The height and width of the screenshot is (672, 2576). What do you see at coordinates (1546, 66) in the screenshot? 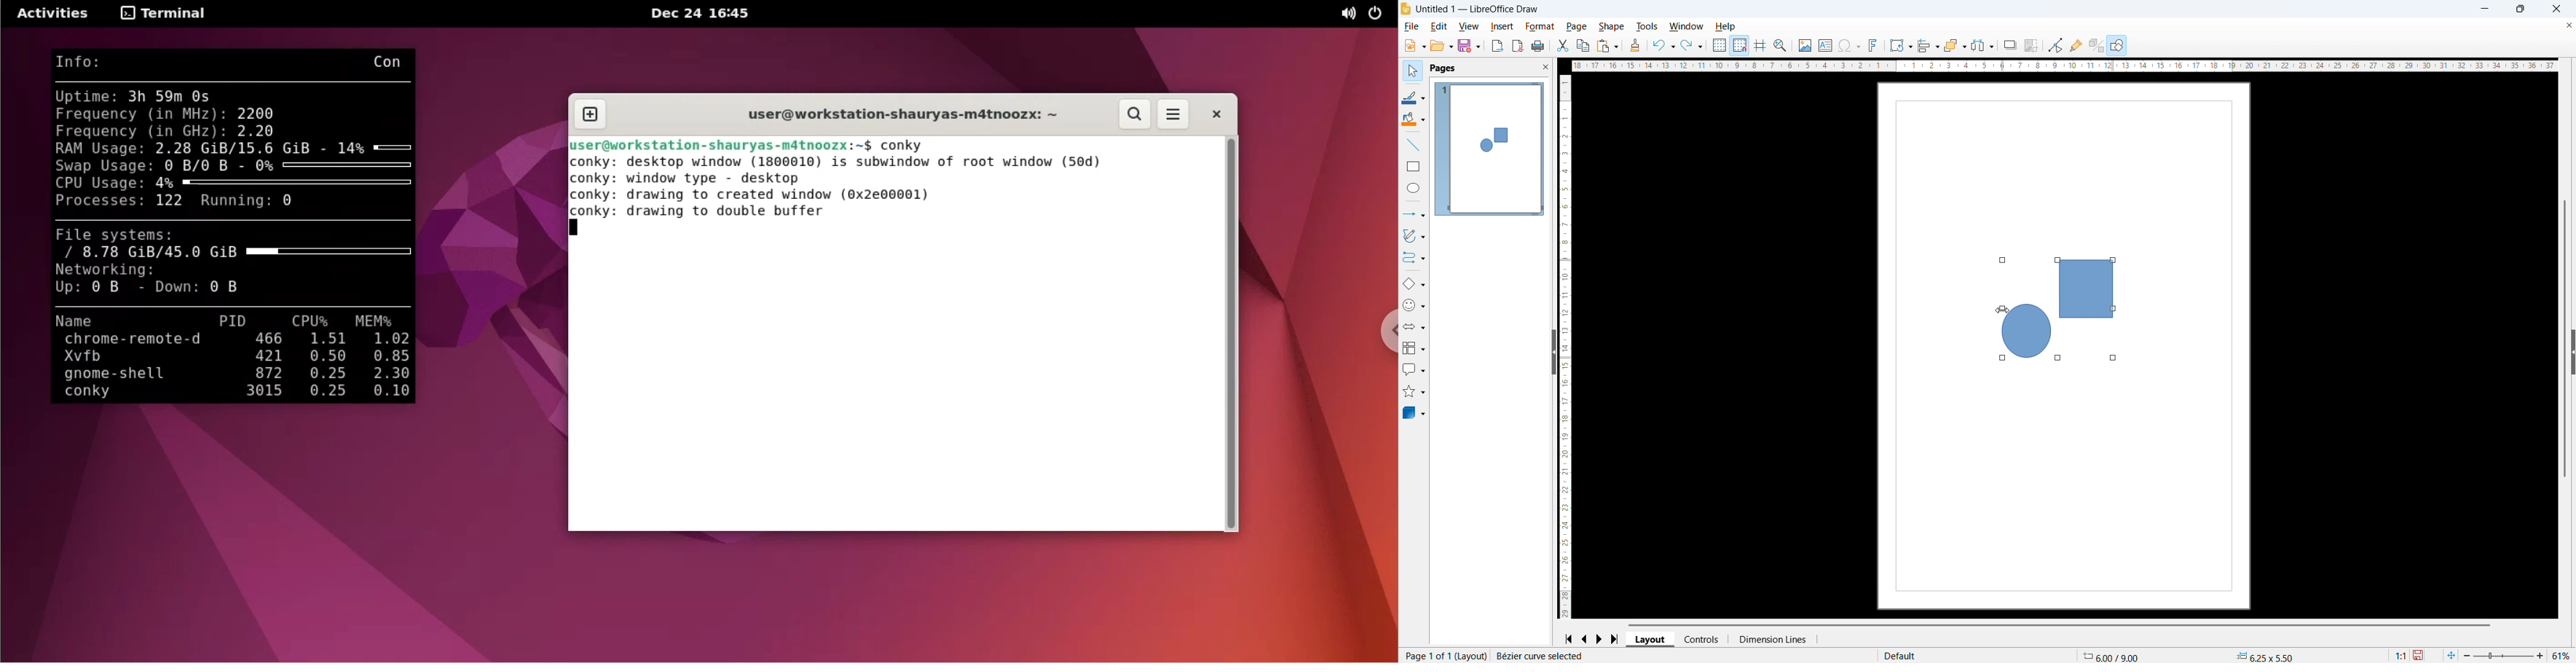
I see `Close PANE ` at bounding box center [1546, 66].